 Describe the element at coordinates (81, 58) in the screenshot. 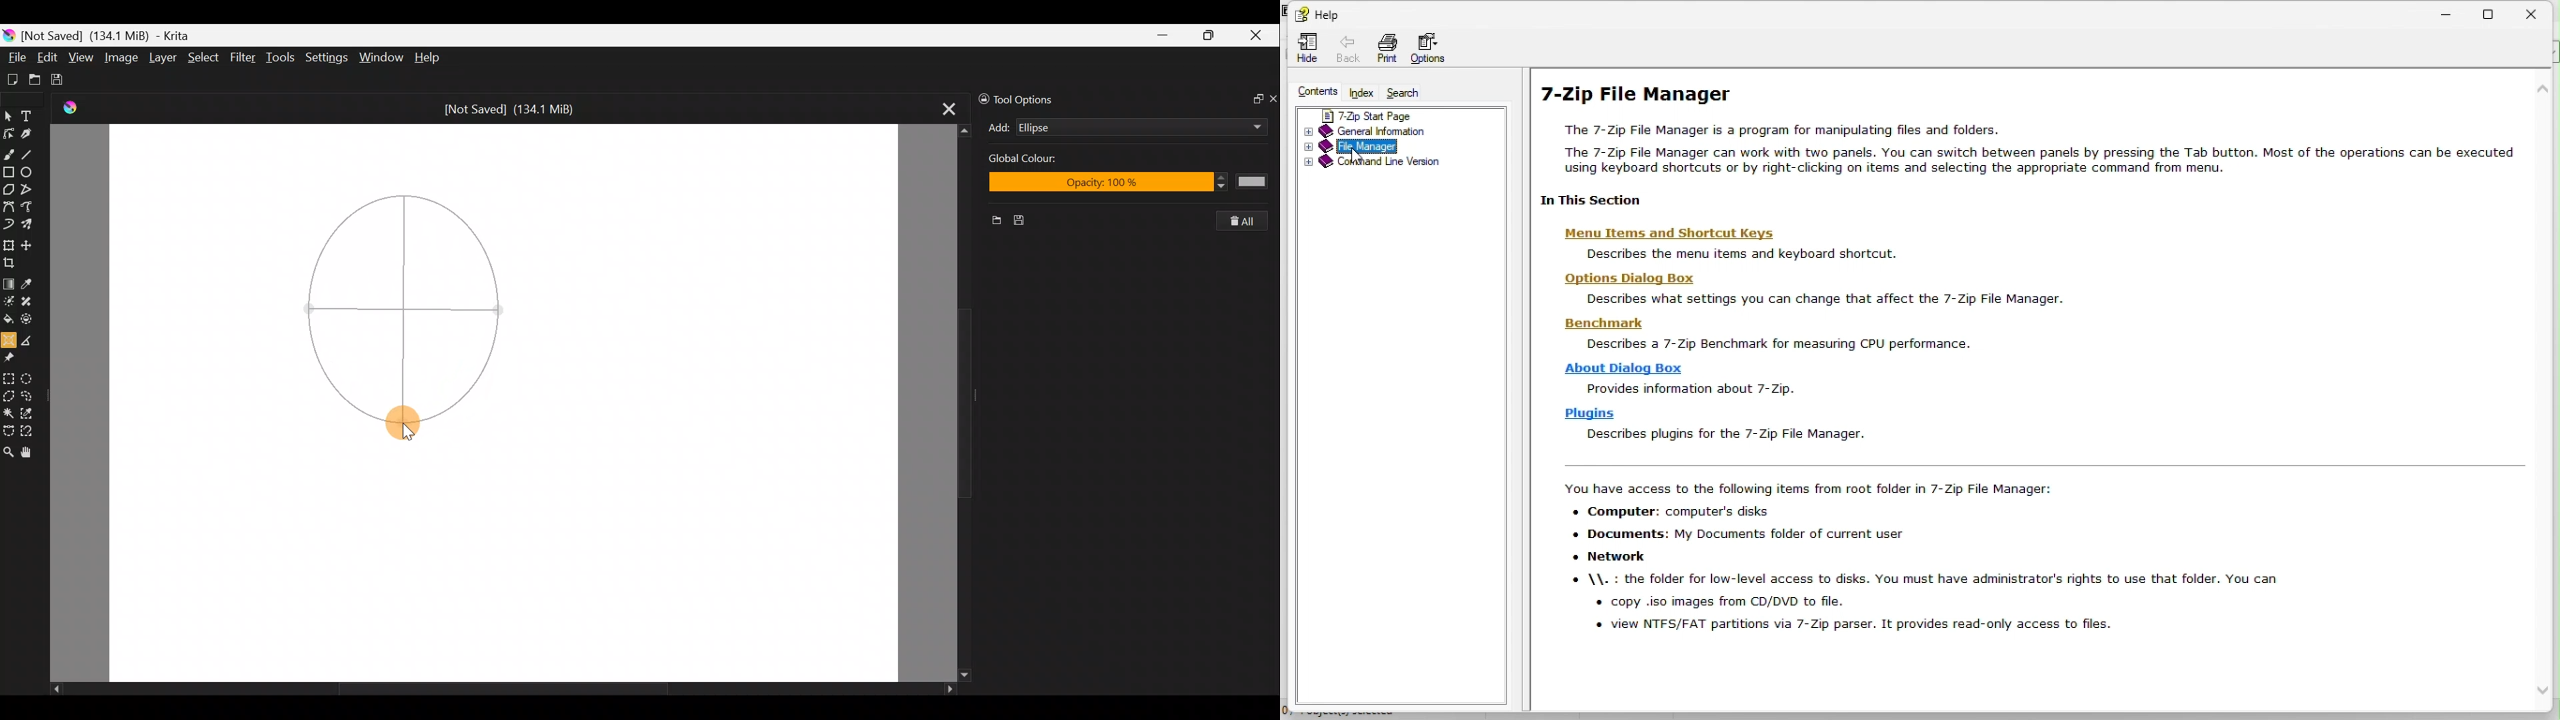

I see `View` at that location.